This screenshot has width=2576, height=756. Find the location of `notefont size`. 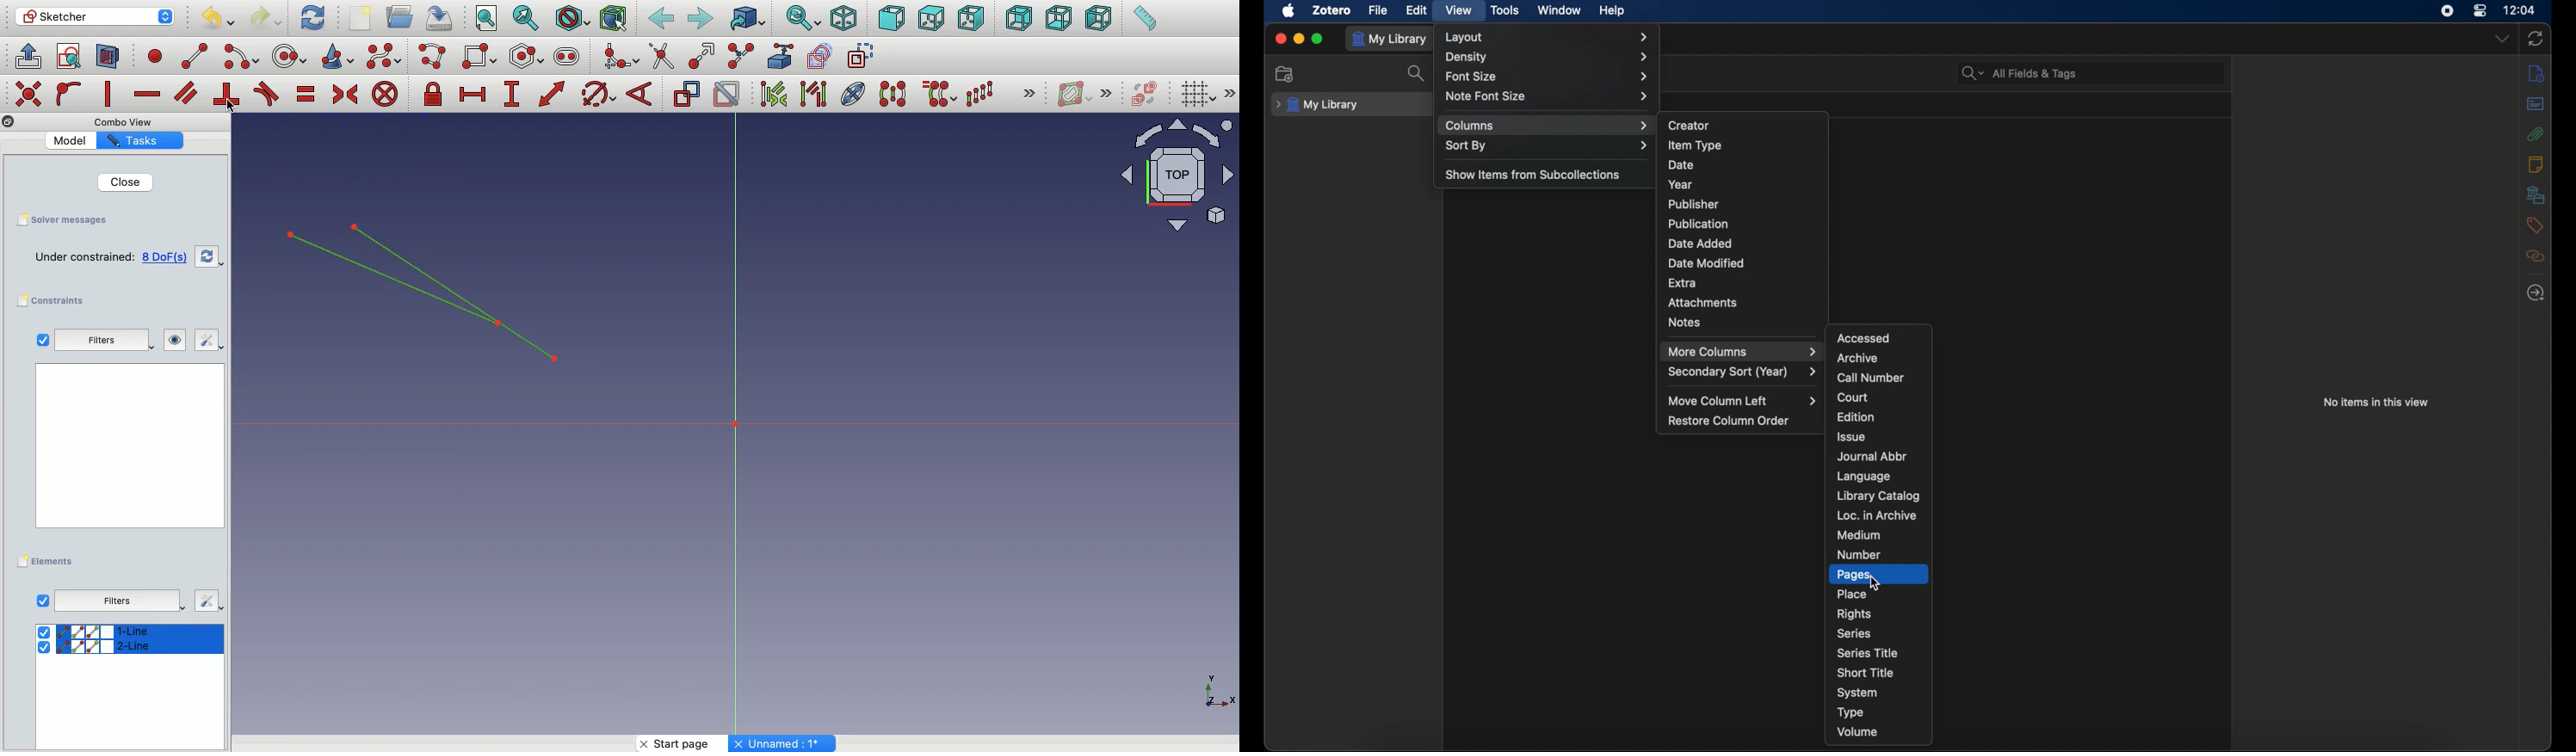

notefont size is located at coordinates (1550, 96).